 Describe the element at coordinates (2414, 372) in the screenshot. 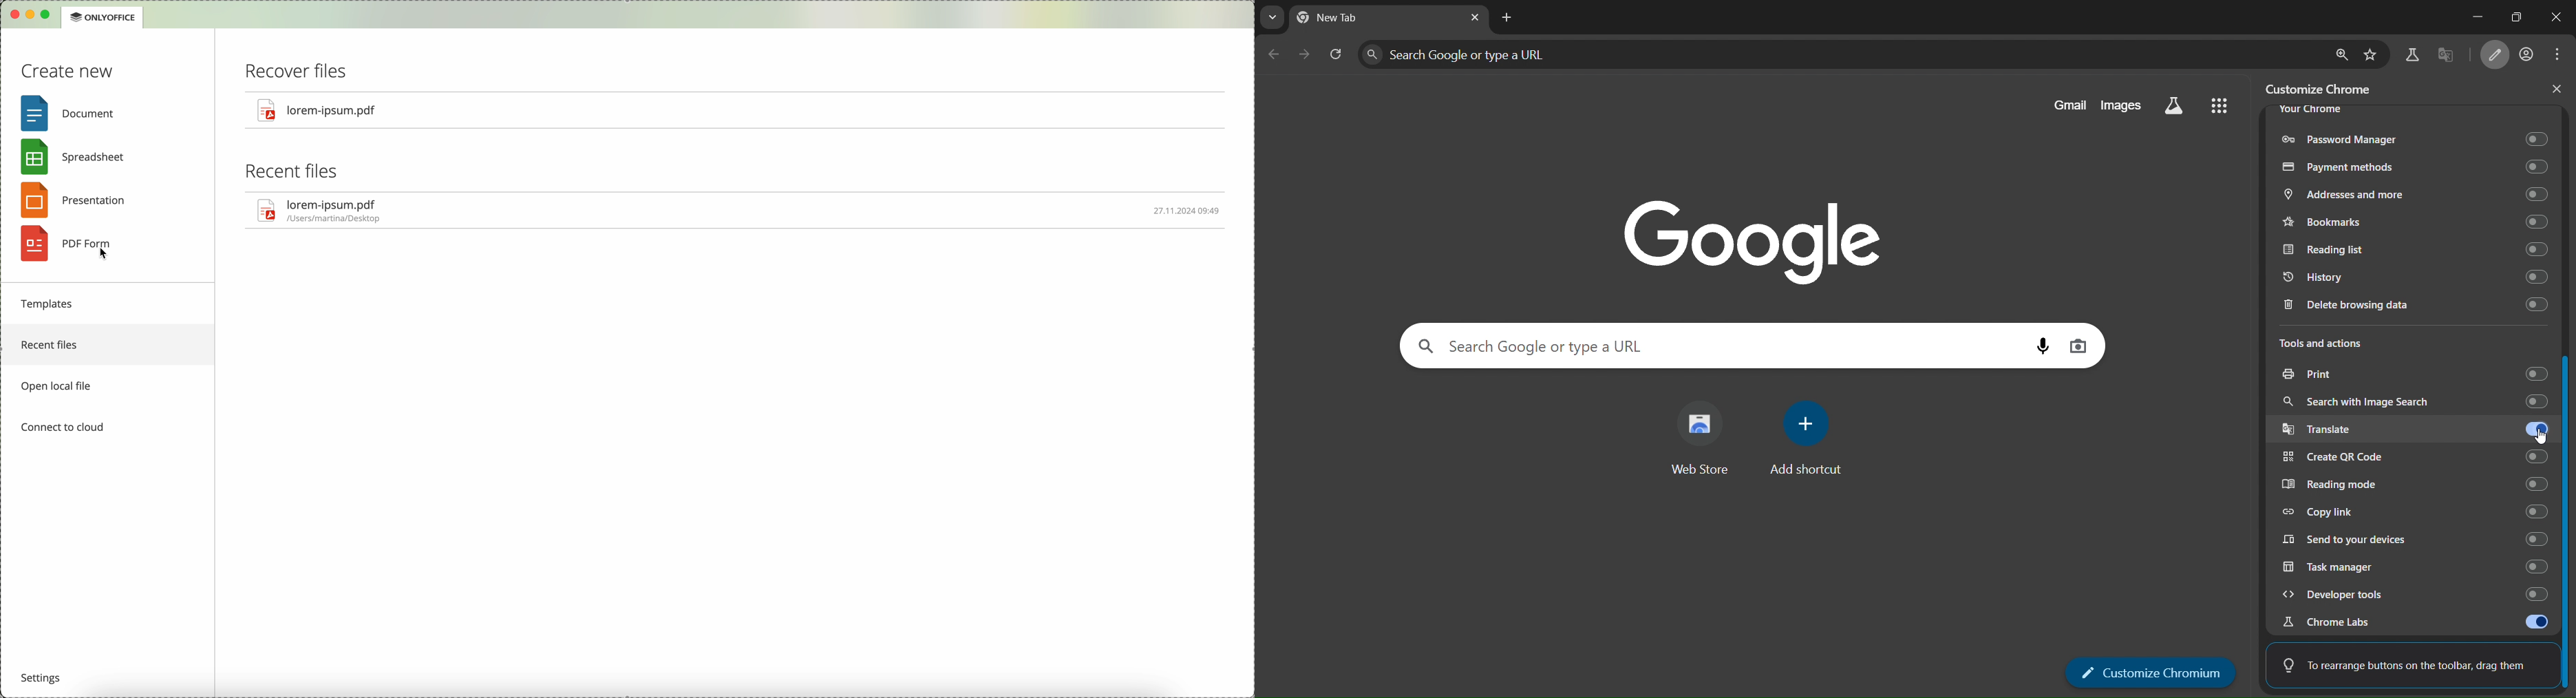

I see `print` at that location.